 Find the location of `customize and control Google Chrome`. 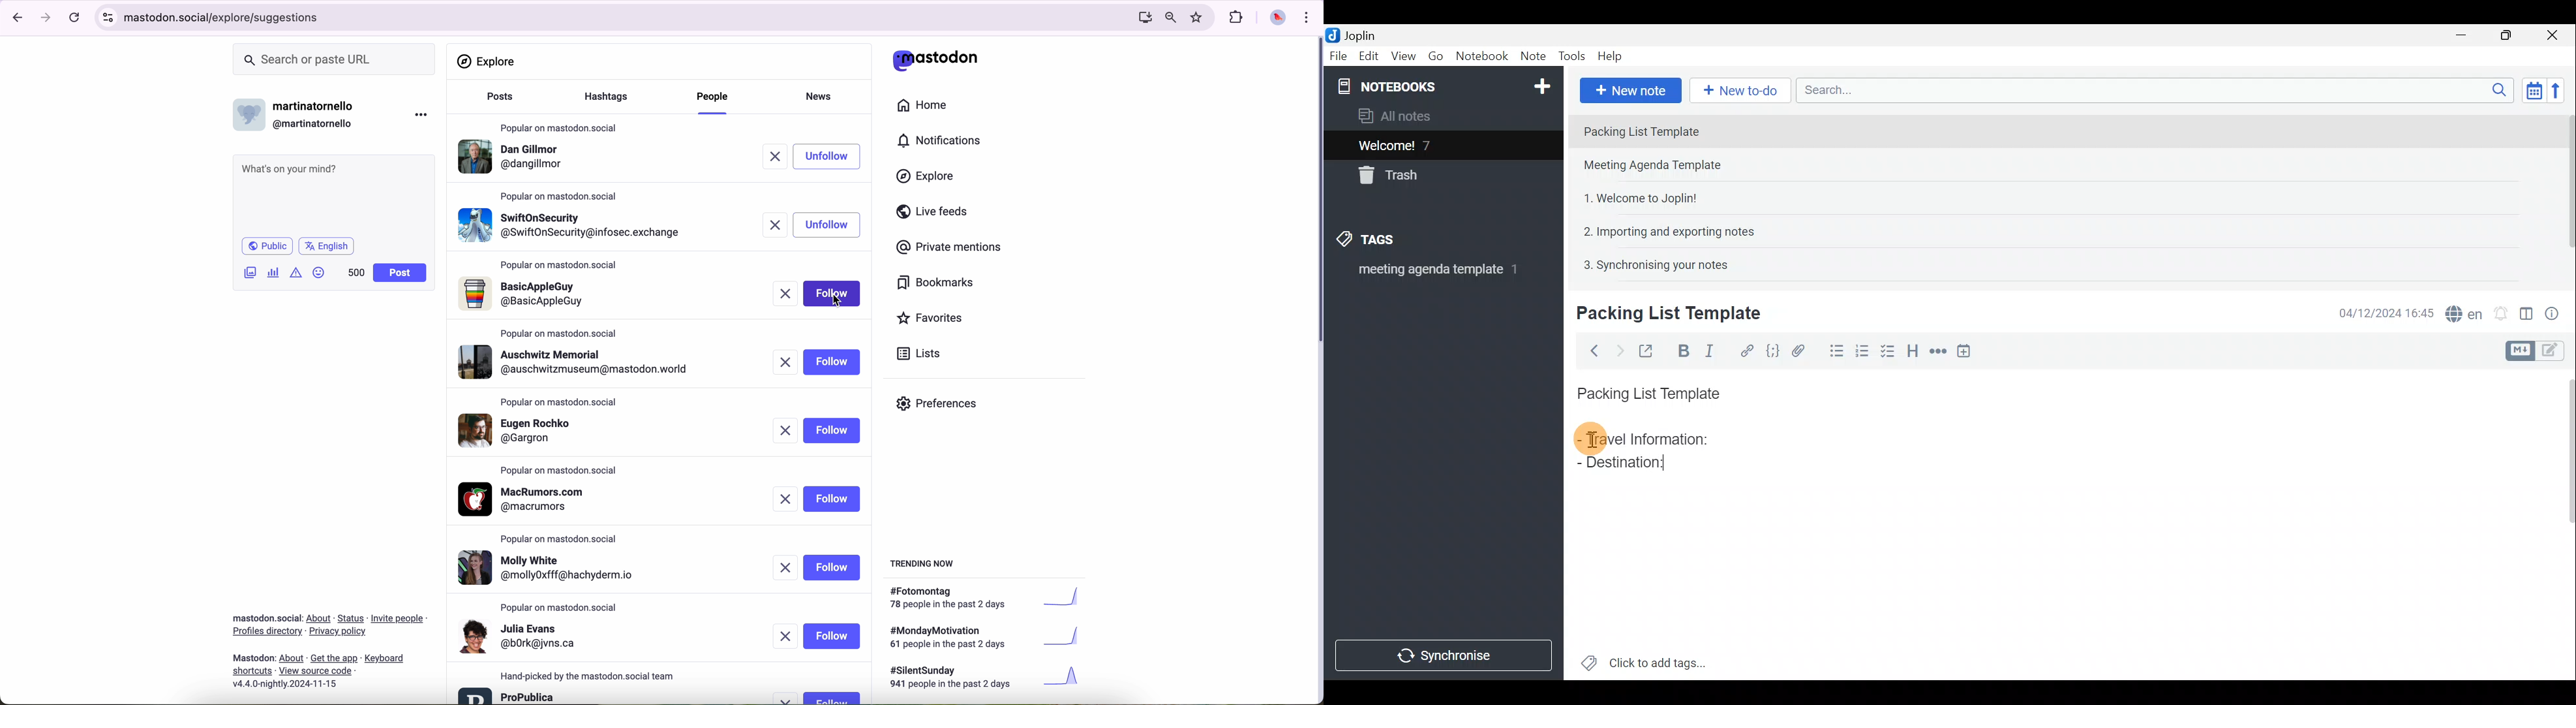

customize and control Google Chrome is located at coordinates (1306, 17).